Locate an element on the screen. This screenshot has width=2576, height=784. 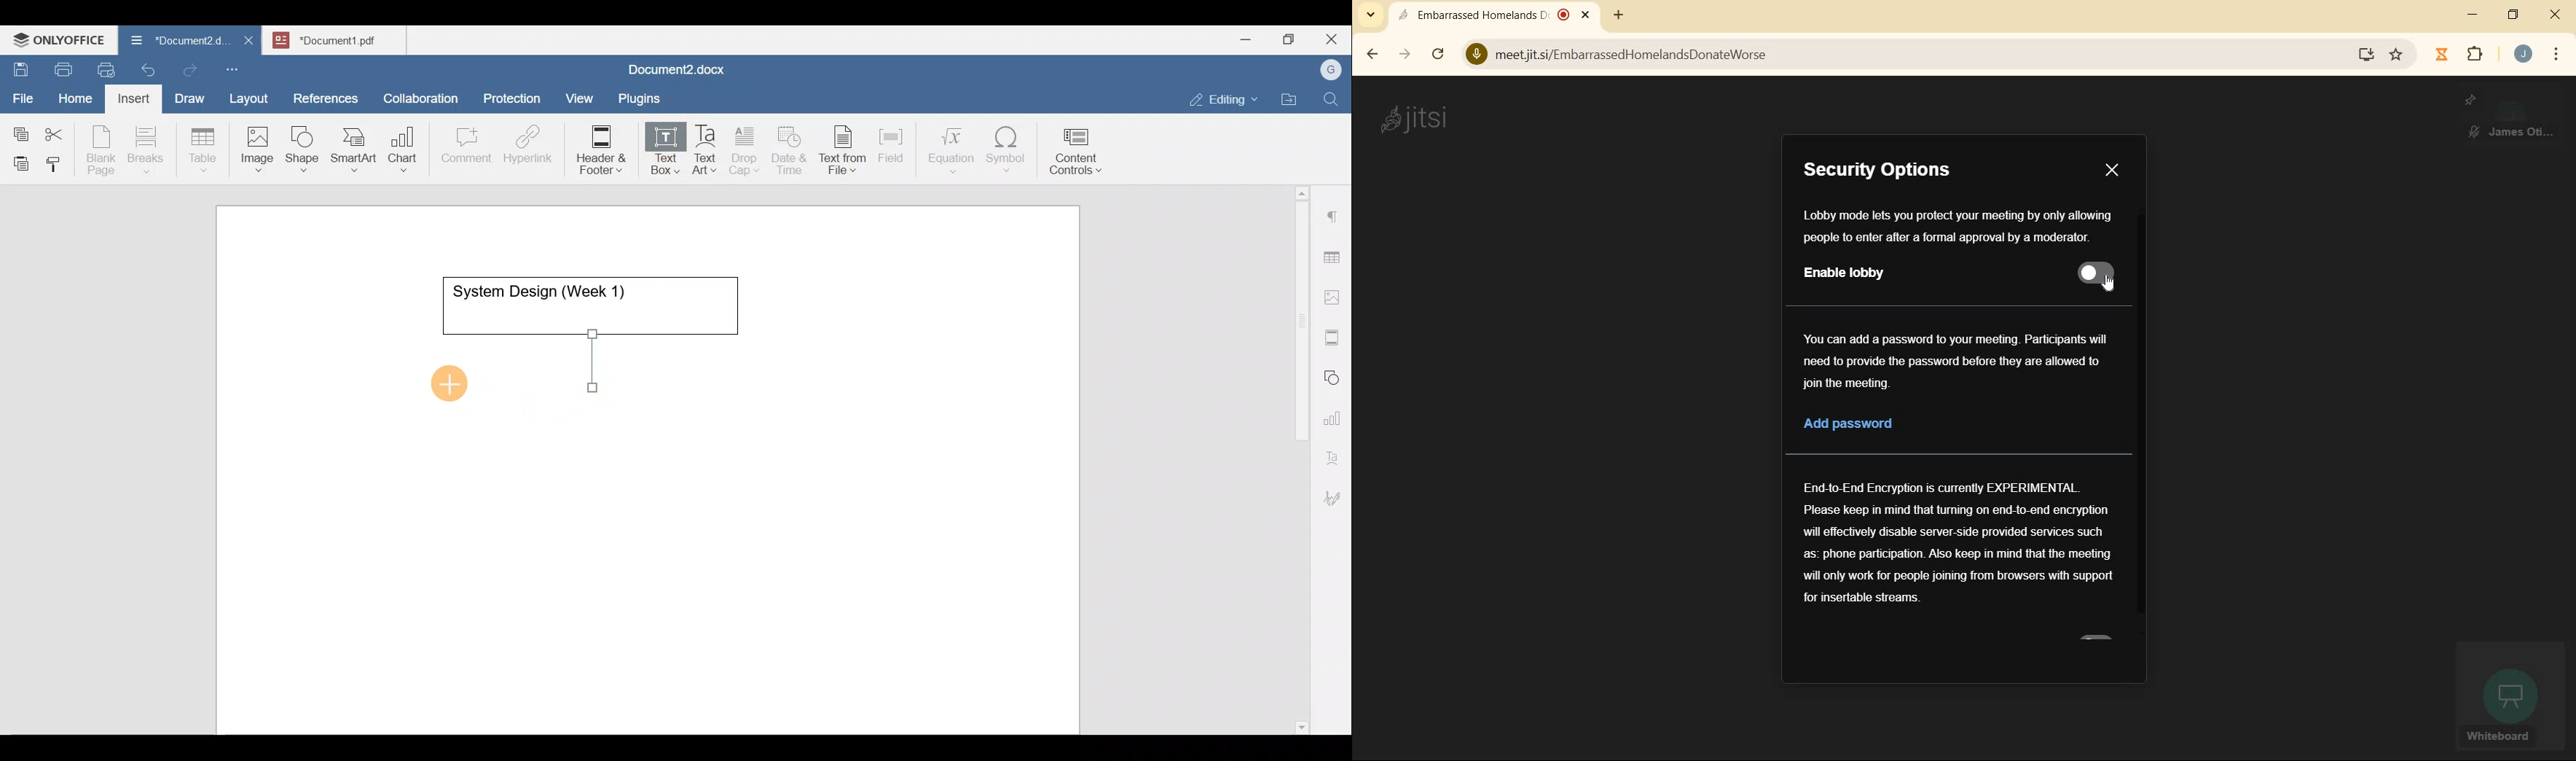
Save is located at coordinates (20, 66).